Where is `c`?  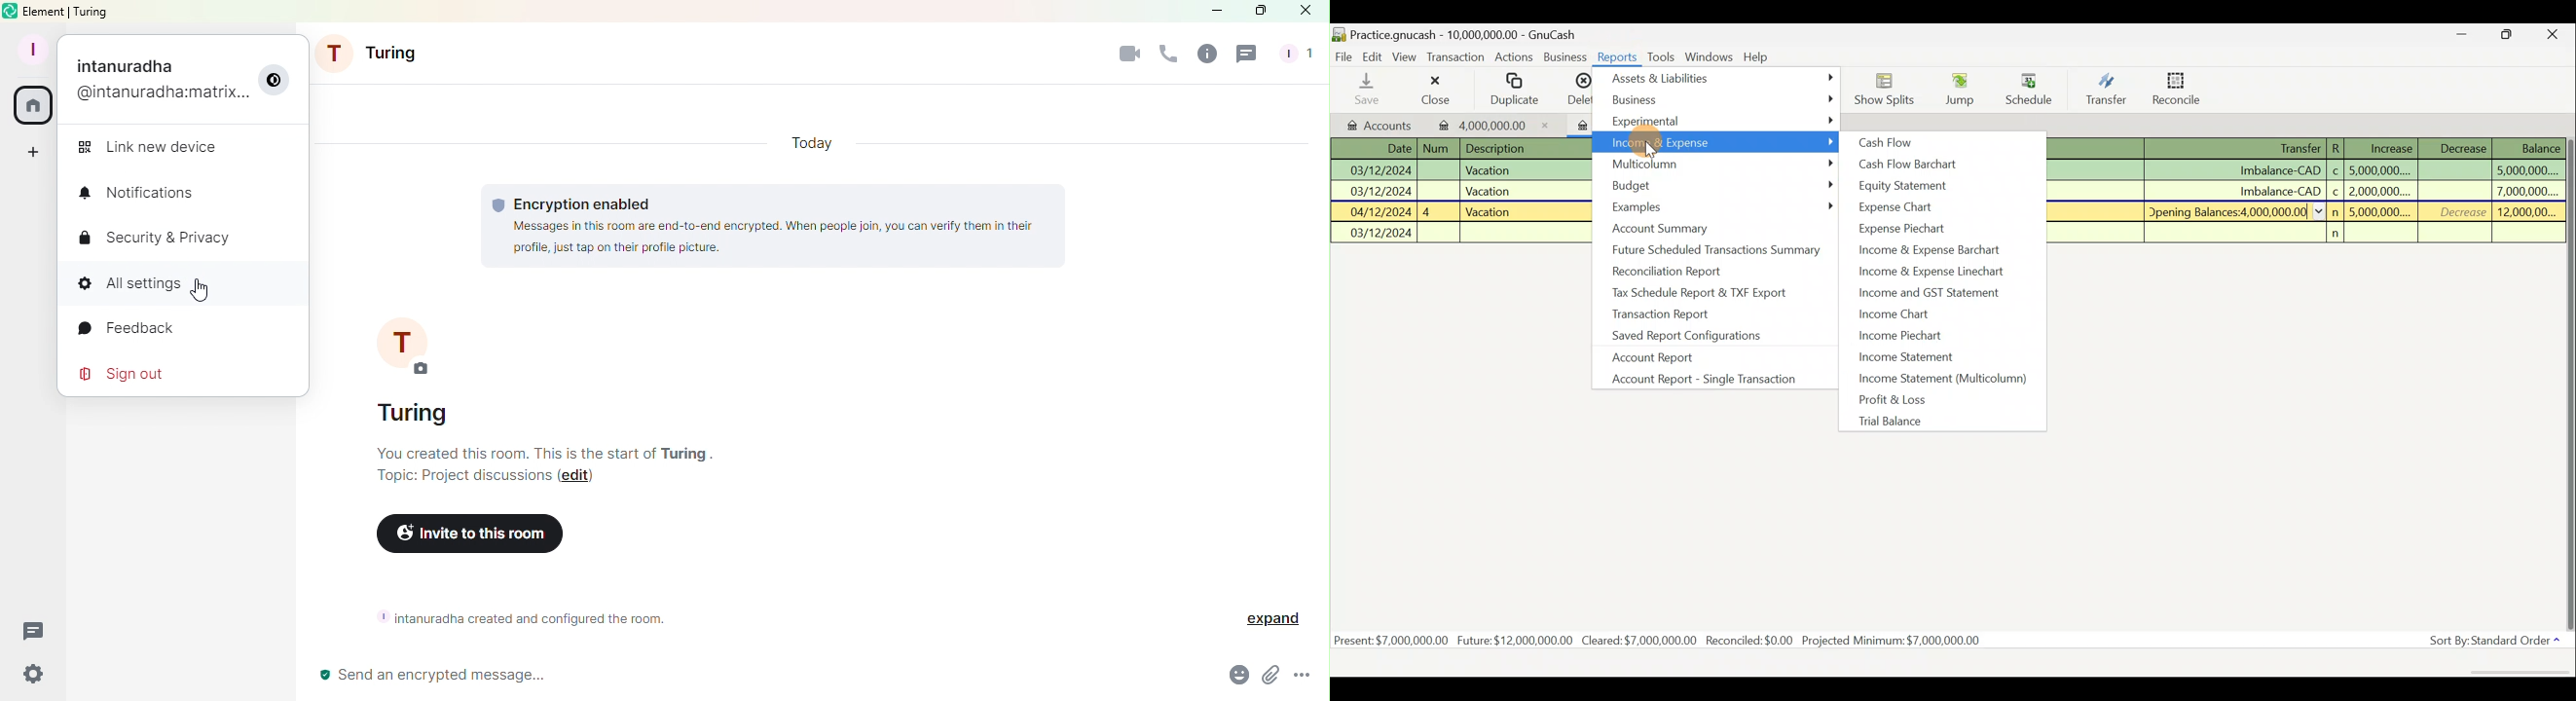
c is located at coordinates (2335, 171).